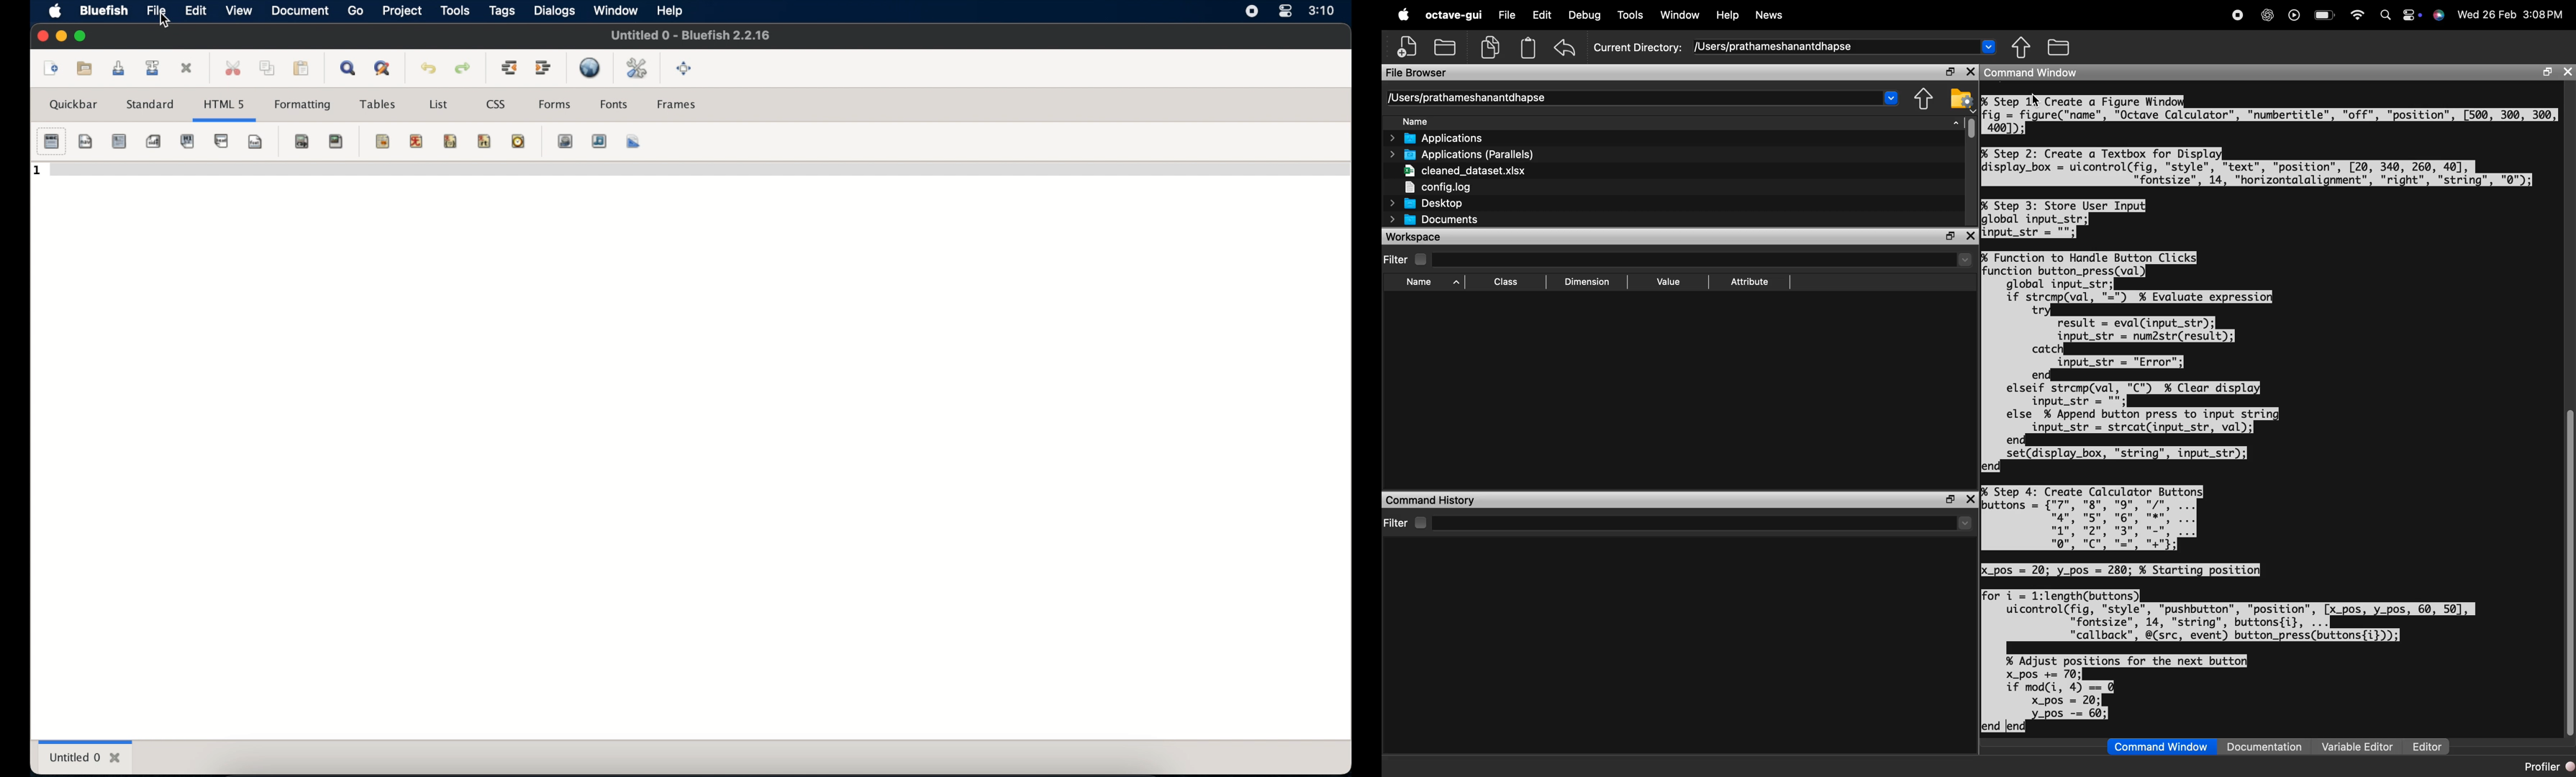  Describe the element at coordinates (463, 68) in the screenshot. I see `redo` at that location.